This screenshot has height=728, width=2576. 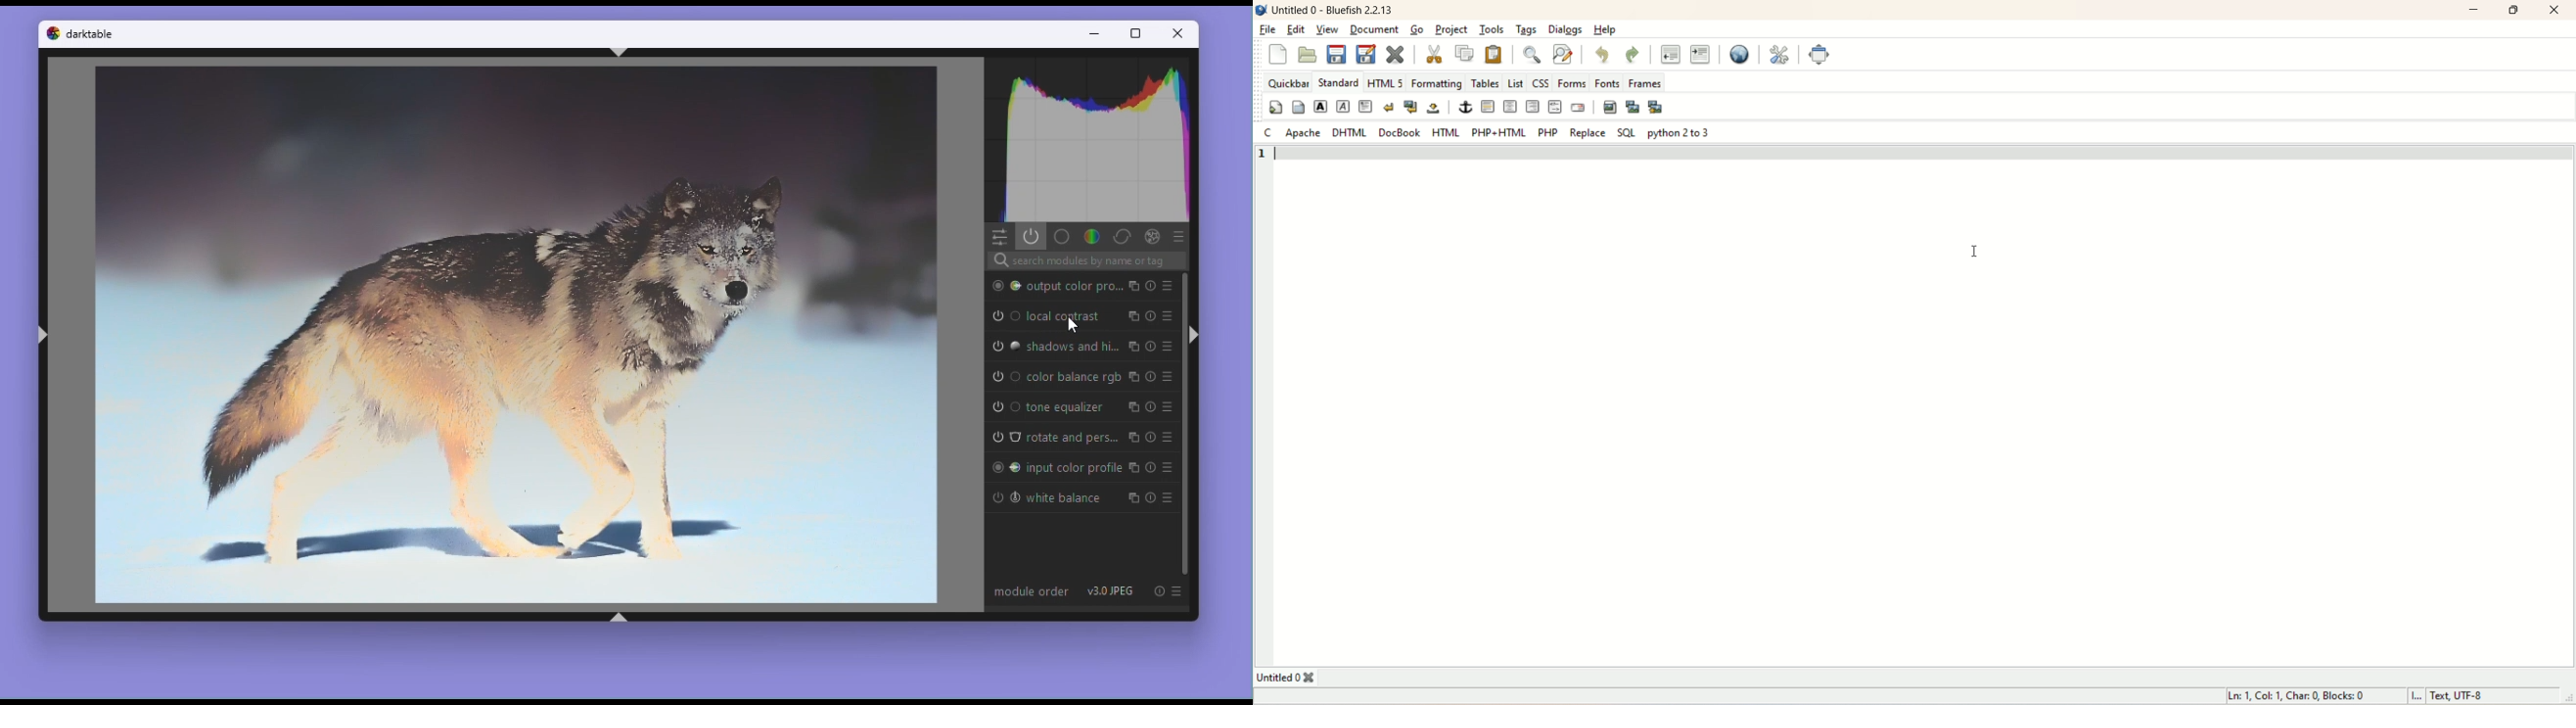 What do you see at coordinates (1297, 29) in the screenshot?
I see `edit` at bounding box center [1297, 29].